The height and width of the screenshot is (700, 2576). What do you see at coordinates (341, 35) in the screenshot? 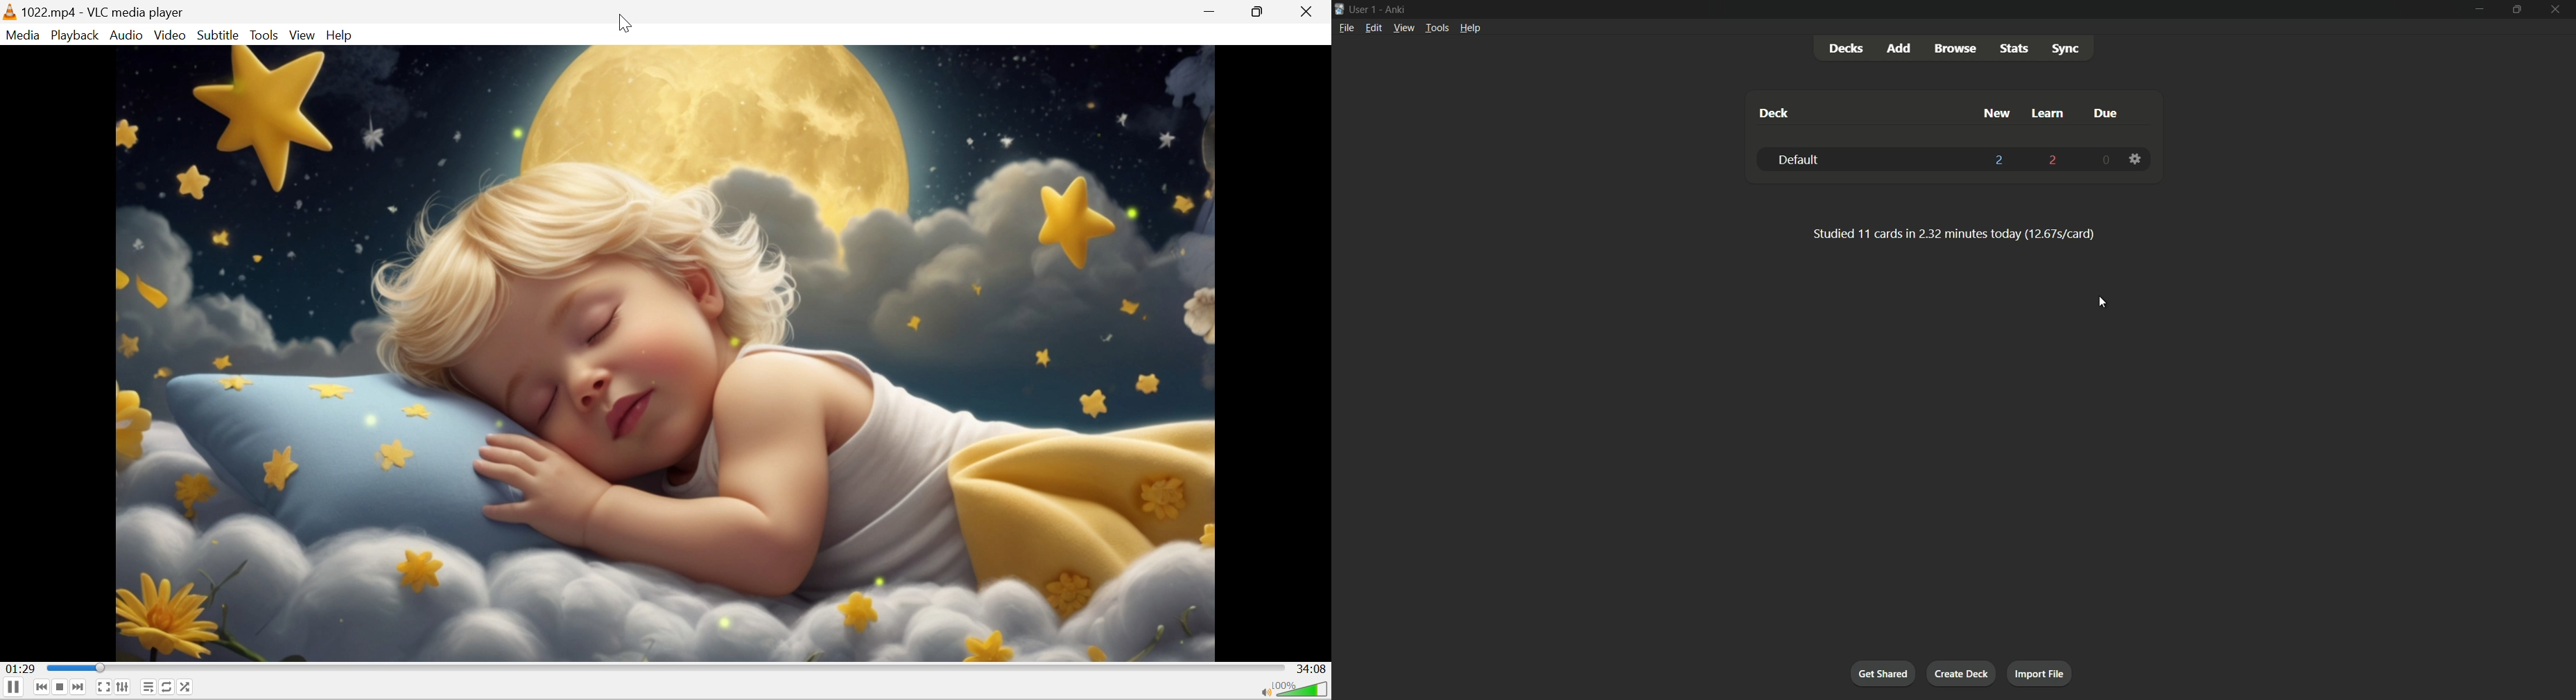
I see `Help` at bounding box center [341, 35].